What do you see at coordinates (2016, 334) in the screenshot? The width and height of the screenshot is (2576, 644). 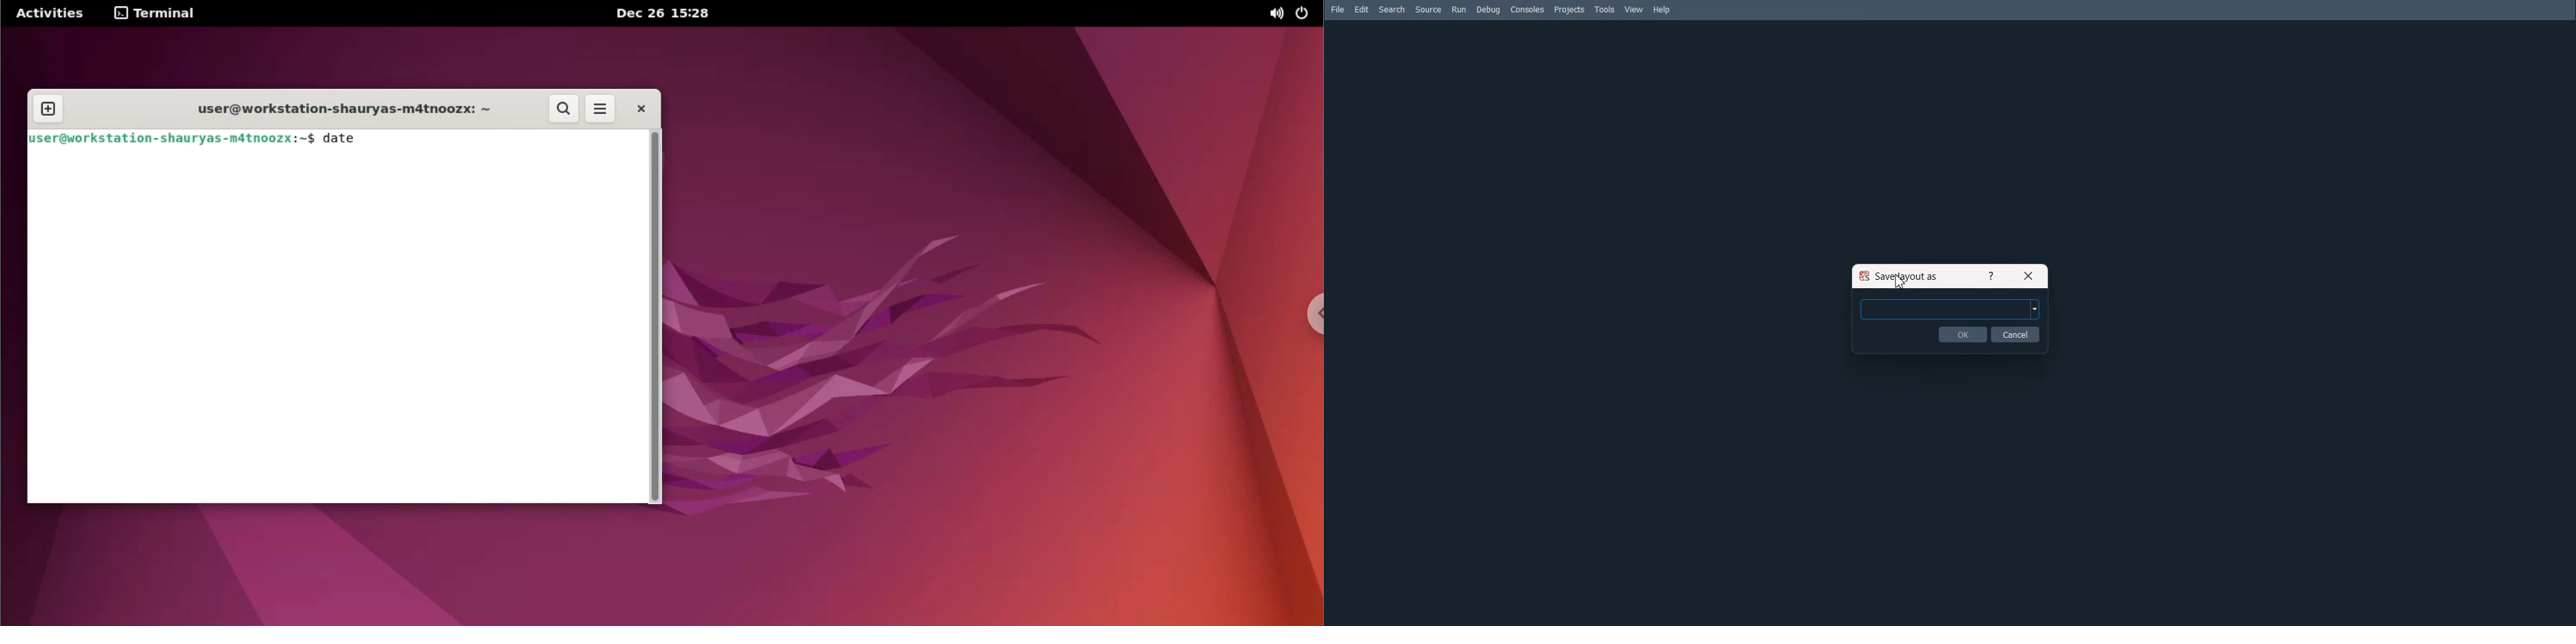 I see `Cancel` at bounding box center [2016, 334].